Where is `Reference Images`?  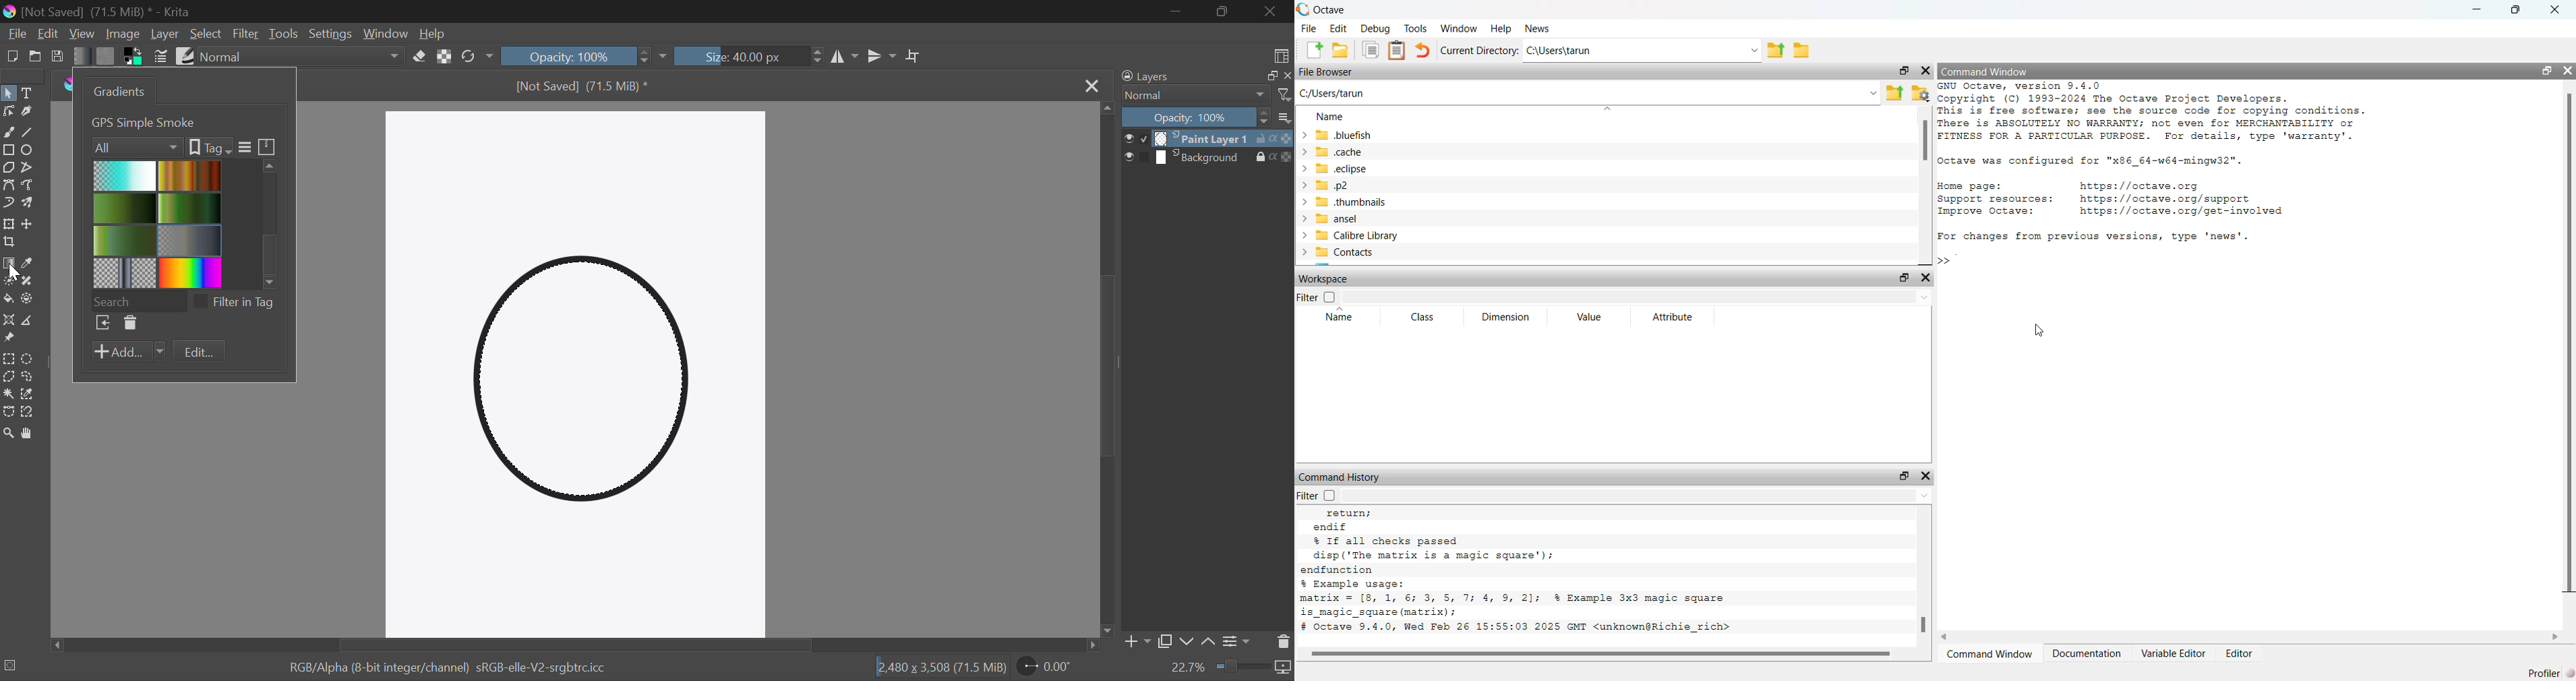
Reference Images is located at coordinates (9, 339).